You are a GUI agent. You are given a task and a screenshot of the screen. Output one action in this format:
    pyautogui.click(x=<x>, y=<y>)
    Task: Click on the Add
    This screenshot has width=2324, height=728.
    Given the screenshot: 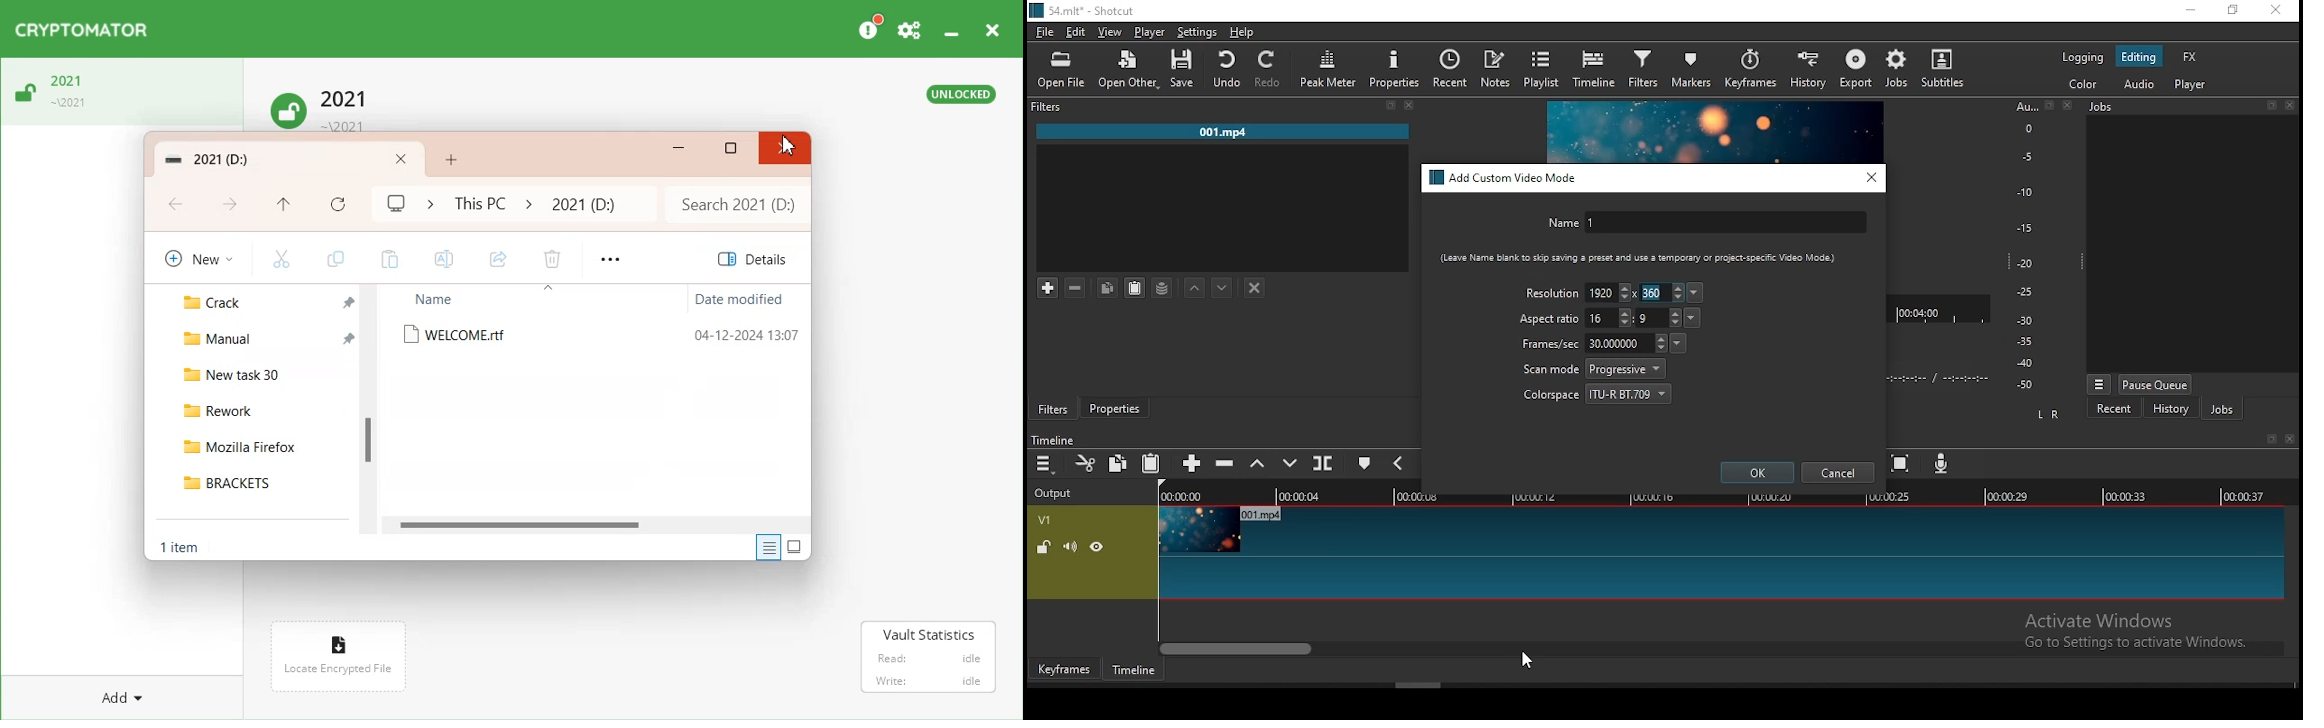 What is the action you would take?
    pyautogui.click(x=122, y=697)
    